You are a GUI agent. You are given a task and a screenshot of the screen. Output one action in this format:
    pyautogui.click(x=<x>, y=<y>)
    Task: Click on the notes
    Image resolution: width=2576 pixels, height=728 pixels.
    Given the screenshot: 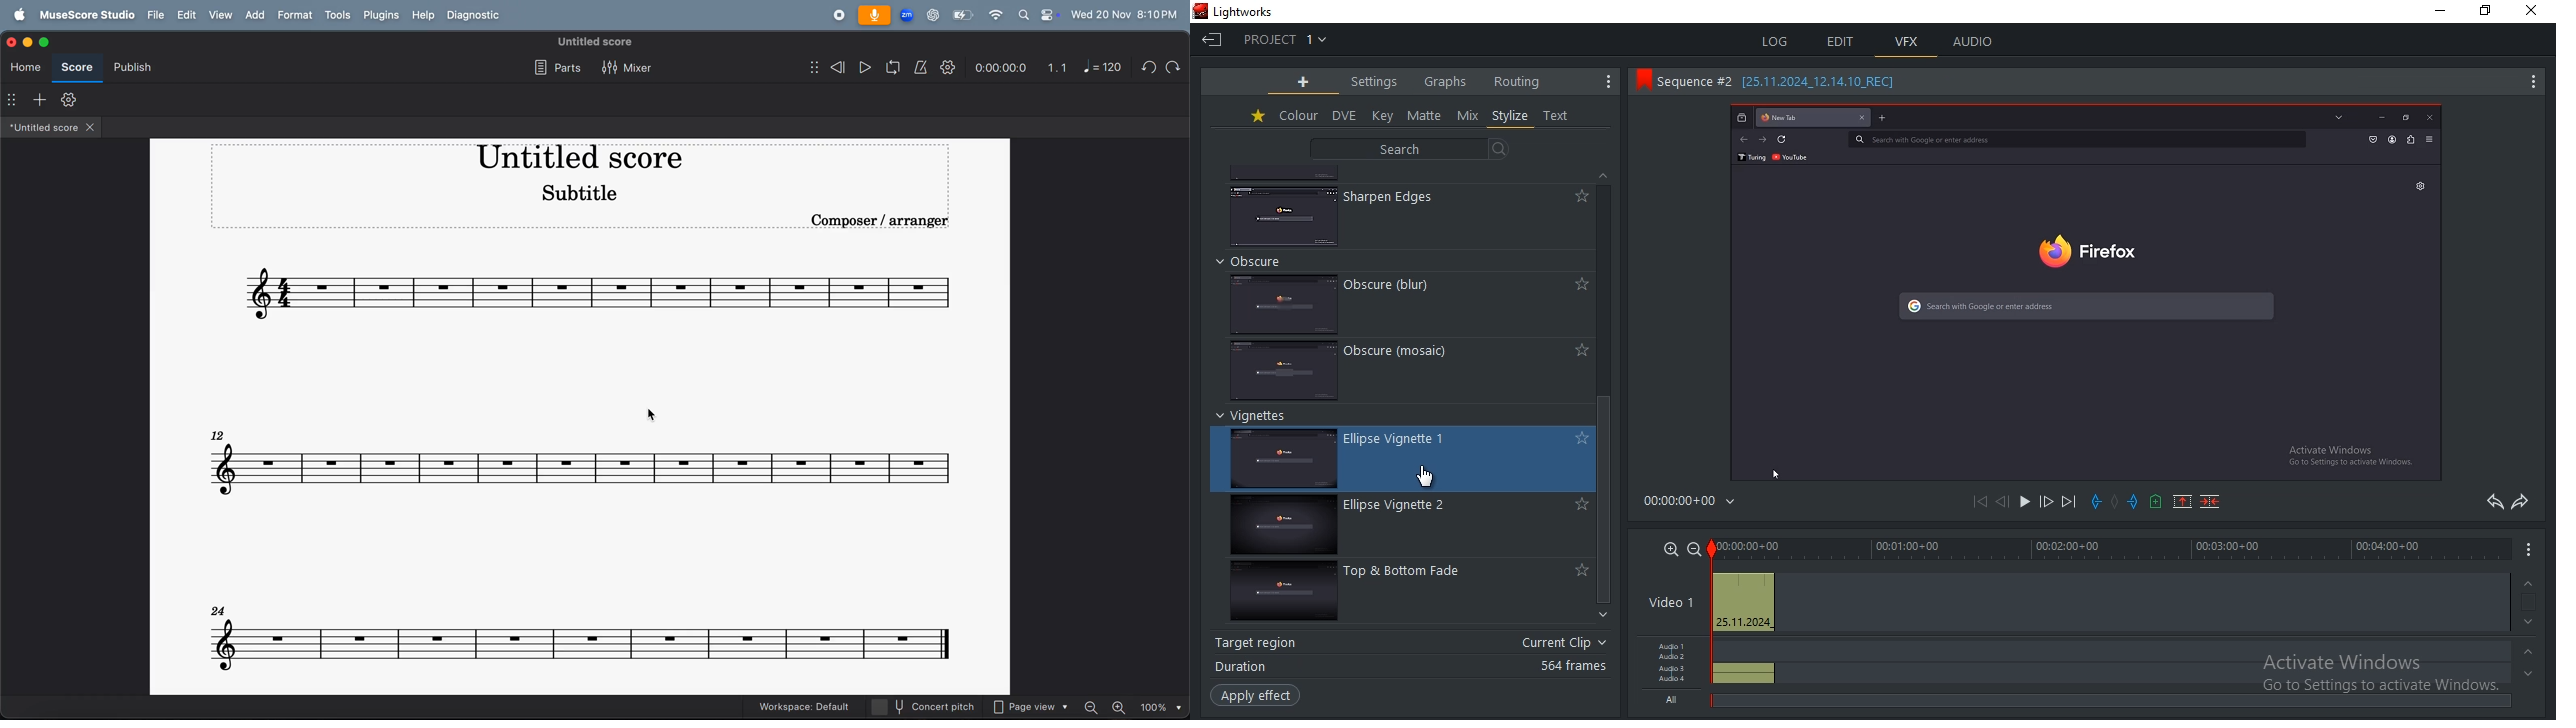 What is the action you would take?
    pyautogui.click(x=582, y=469)
    